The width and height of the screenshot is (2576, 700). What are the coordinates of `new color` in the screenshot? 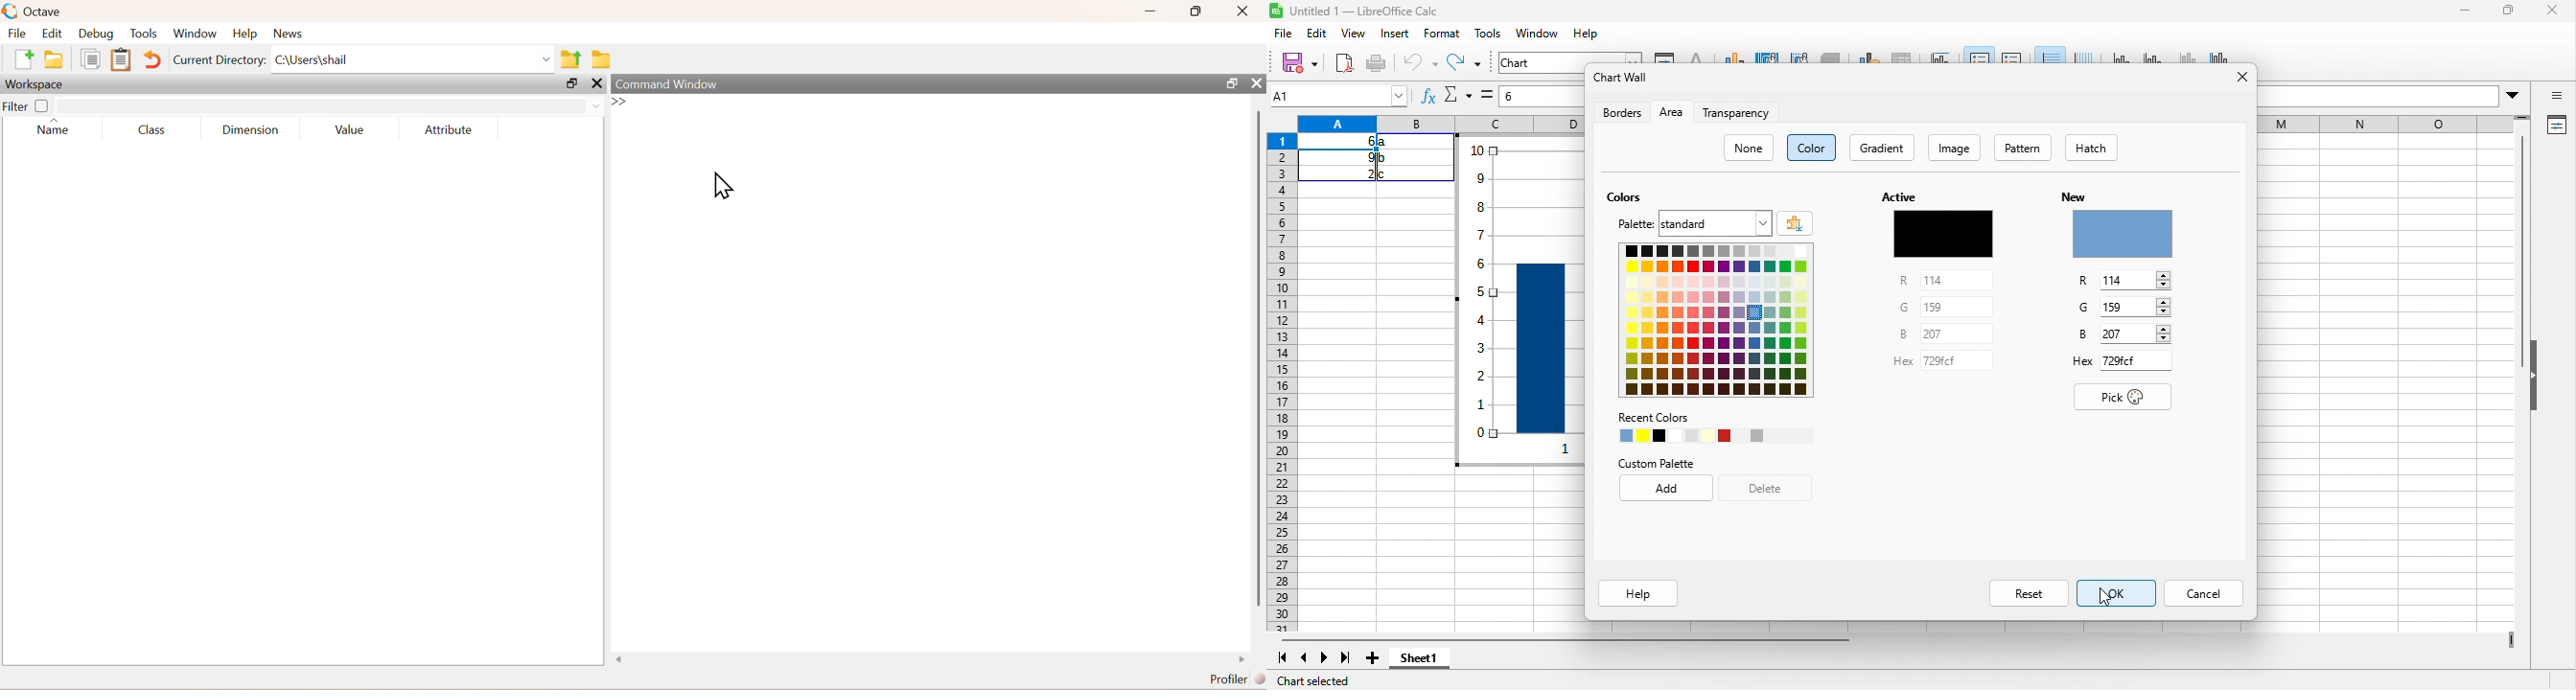 It's located at (2119, 225).